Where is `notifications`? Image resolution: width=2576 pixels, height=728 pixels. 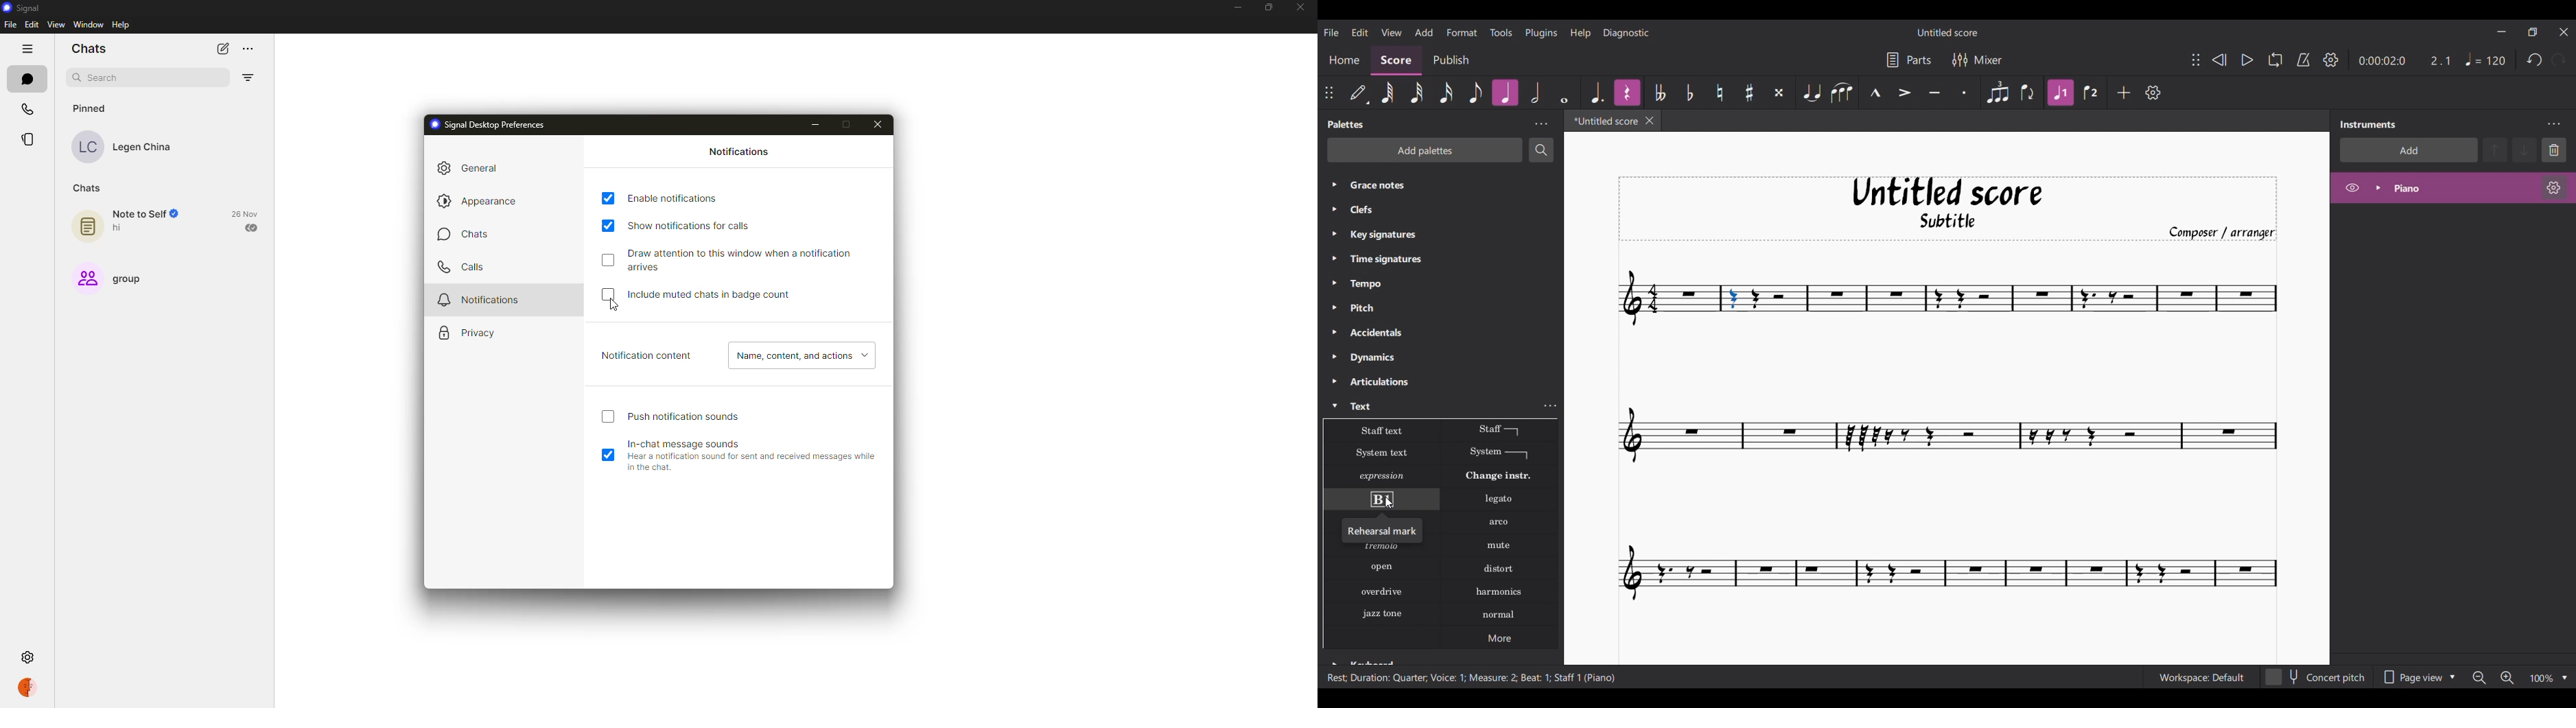 notifications is located at coordinates (484, 298).